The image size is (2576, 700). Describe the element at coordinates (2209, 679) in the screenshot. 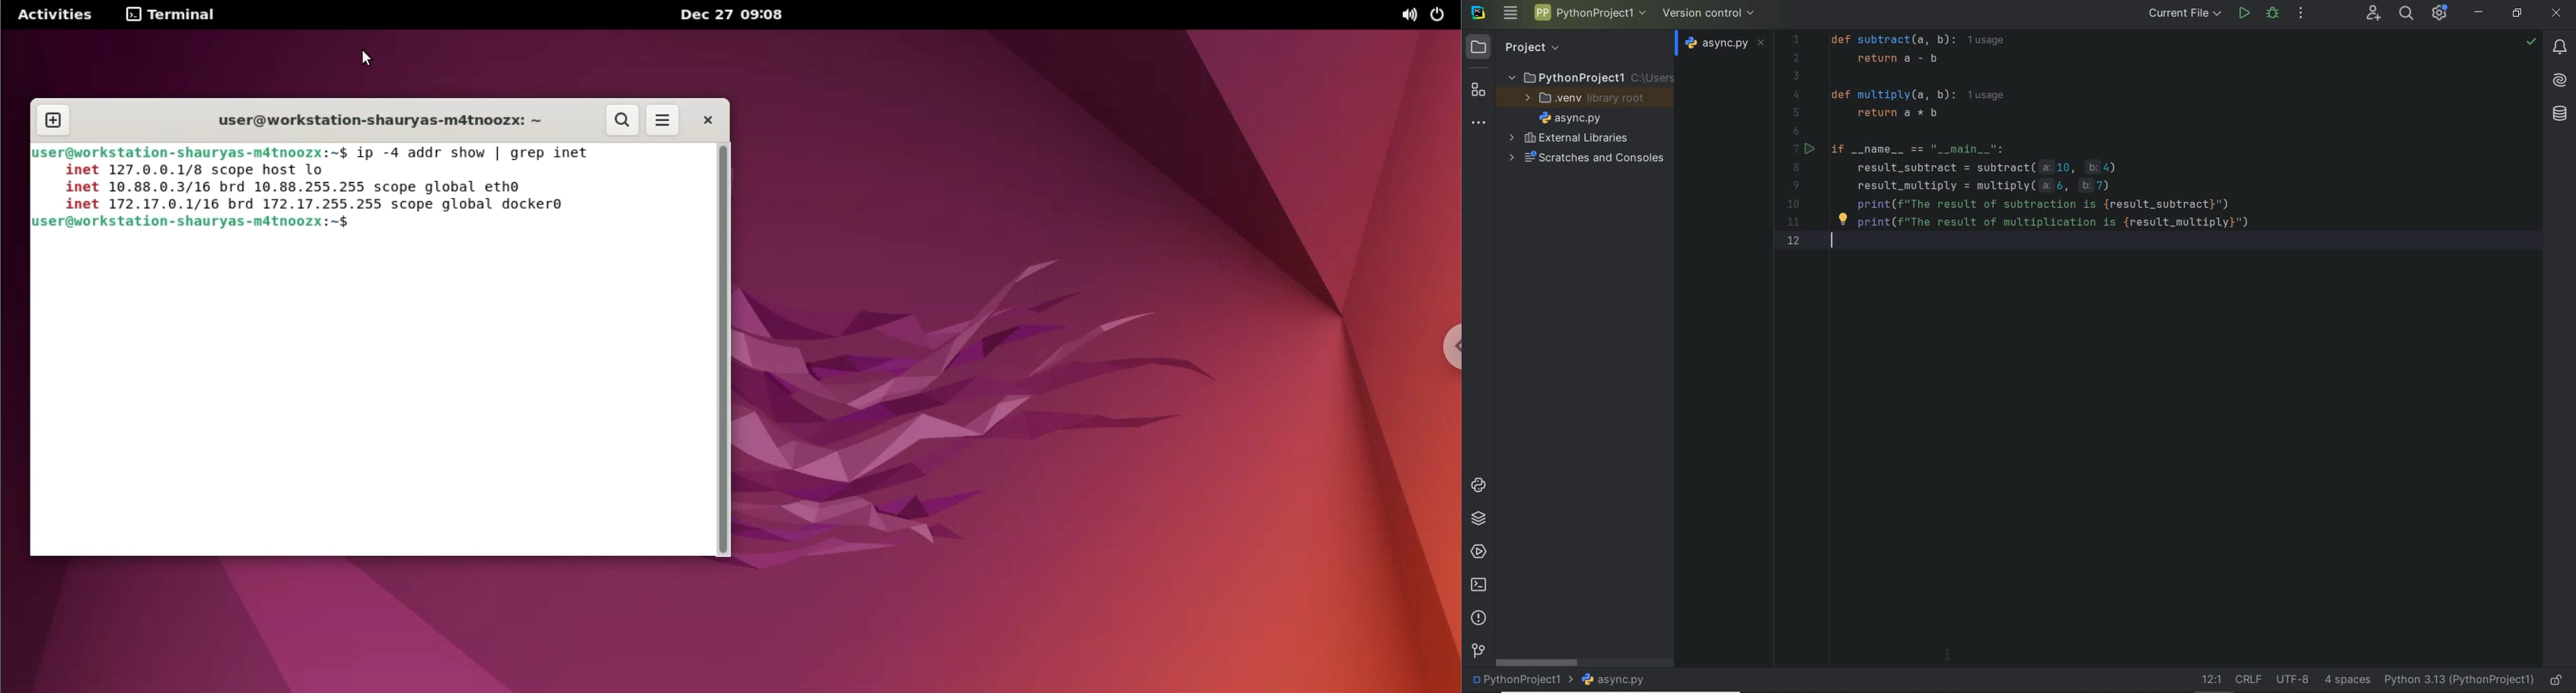

I see `Go to line` at that location.